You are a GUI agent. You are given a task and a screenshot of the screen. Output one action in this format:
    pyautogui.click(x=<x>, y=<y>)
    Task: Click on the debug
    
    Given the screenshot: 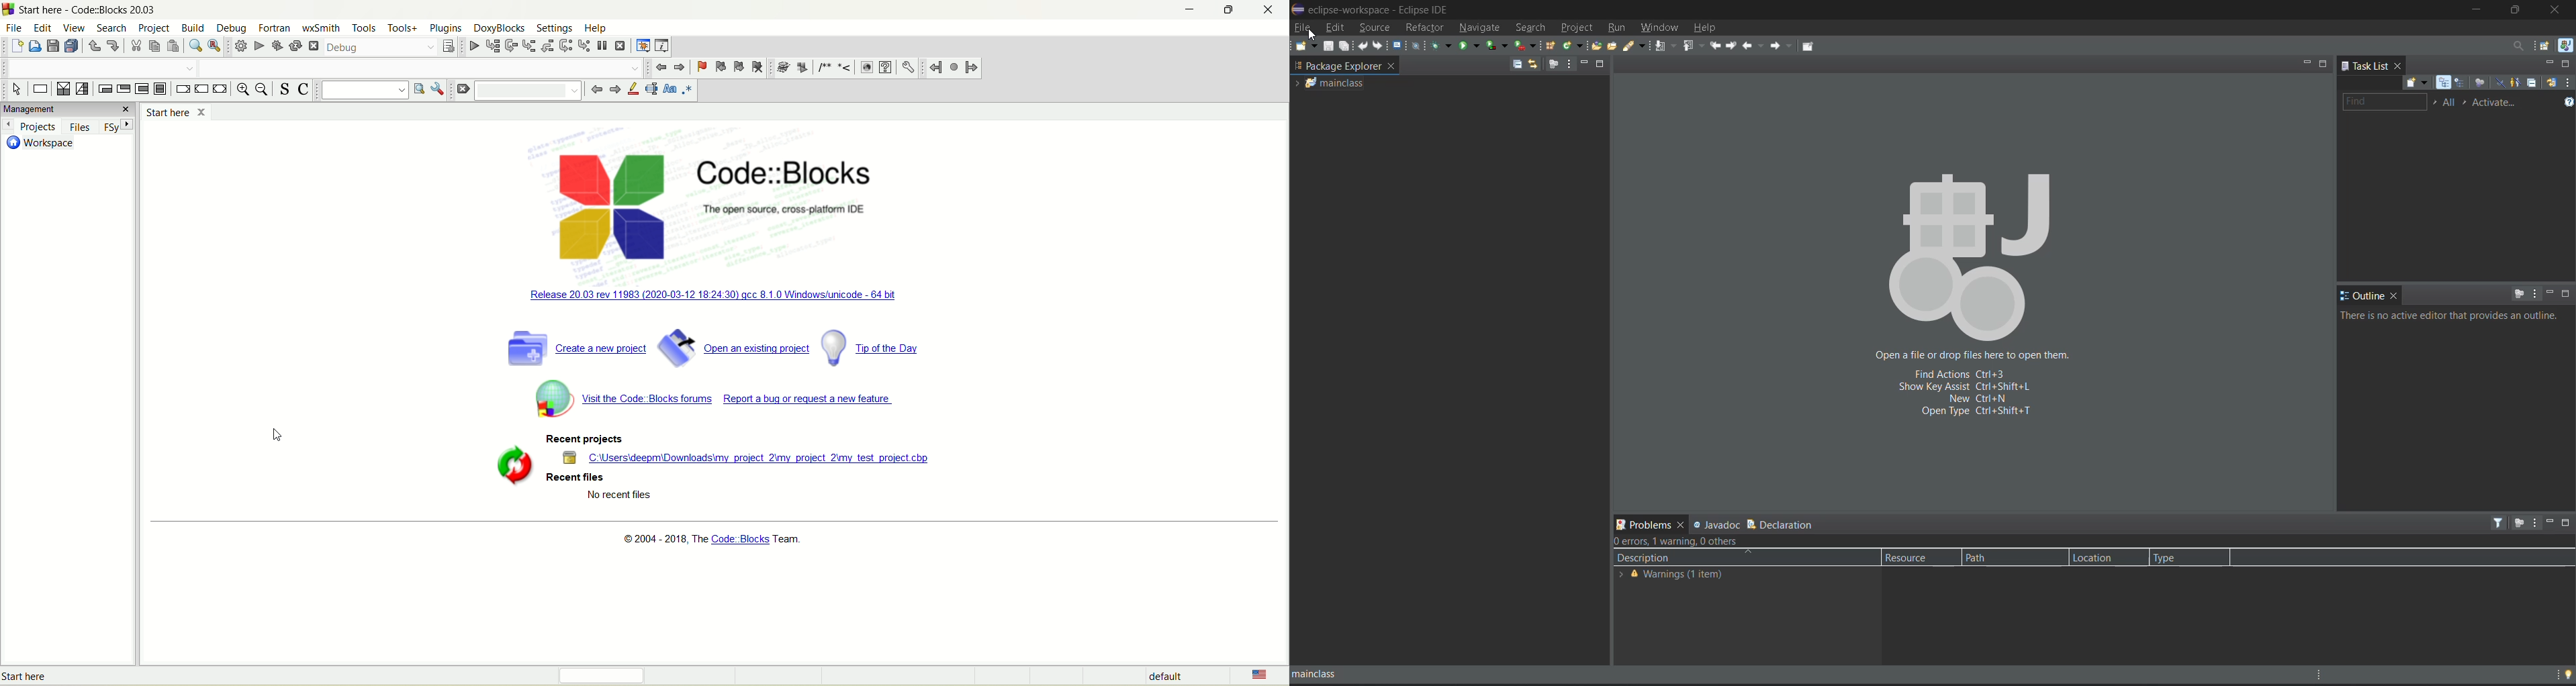 What is the action you would take?
    pyautogui.click(x=472, y=48)
    